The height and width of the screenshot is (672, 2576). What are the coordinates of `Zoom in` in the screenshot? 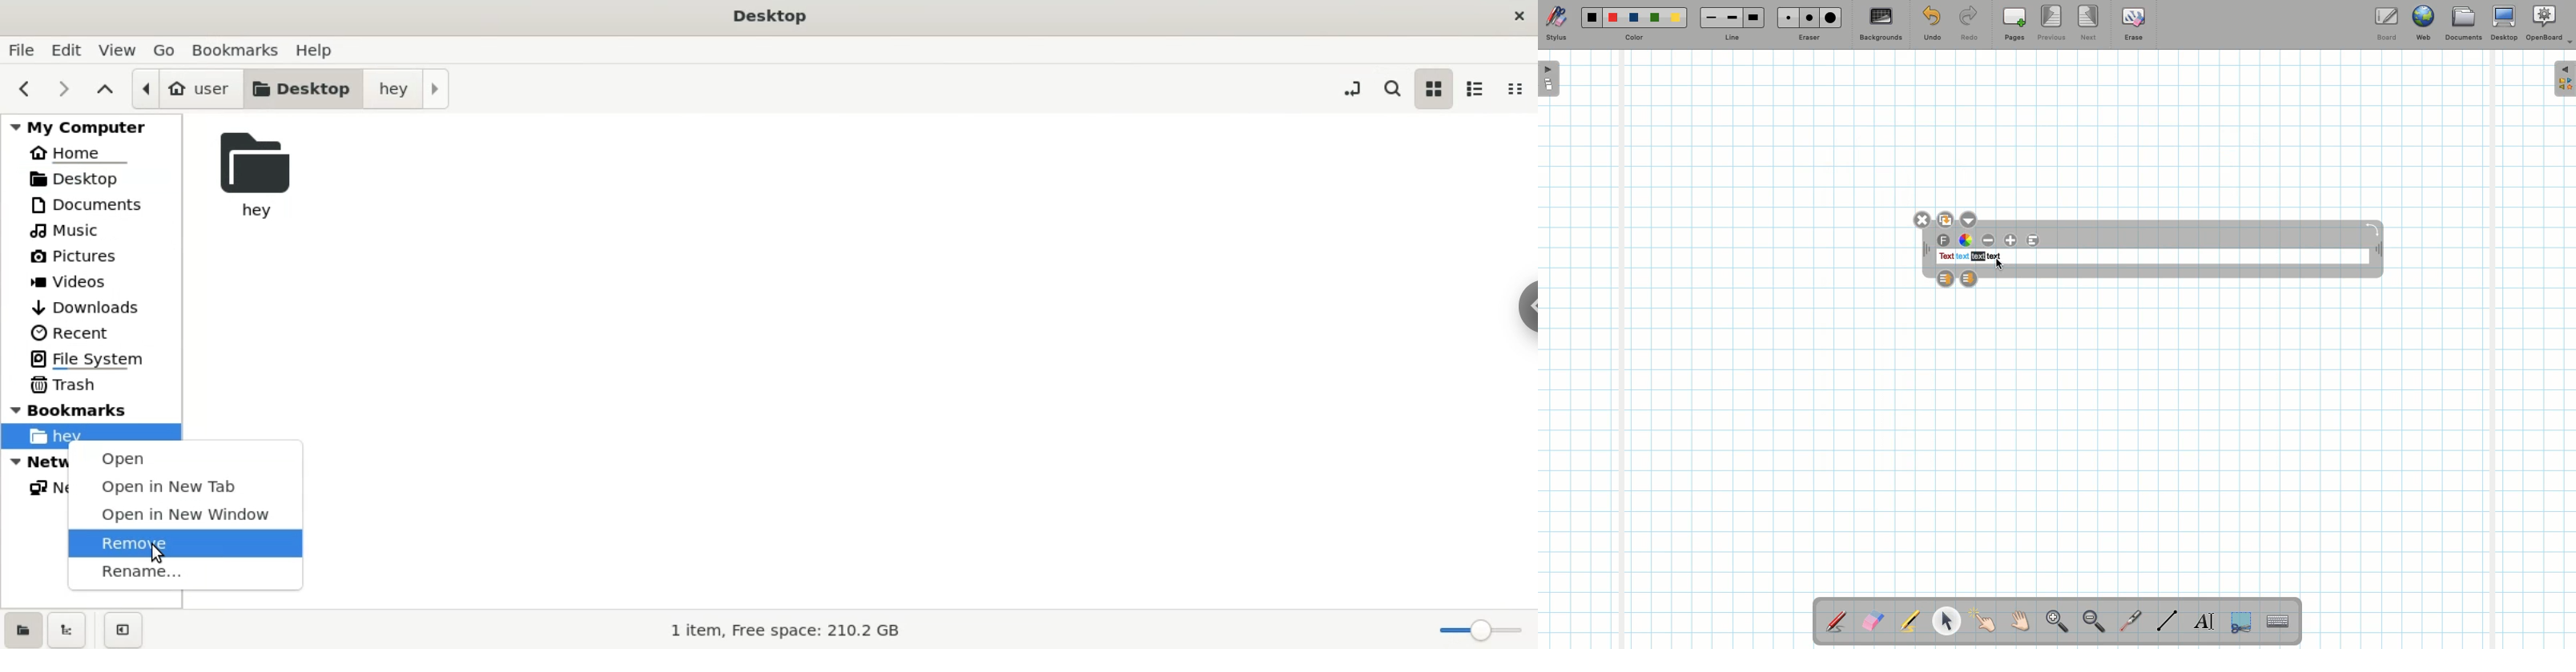 It's located at (2053, 623).